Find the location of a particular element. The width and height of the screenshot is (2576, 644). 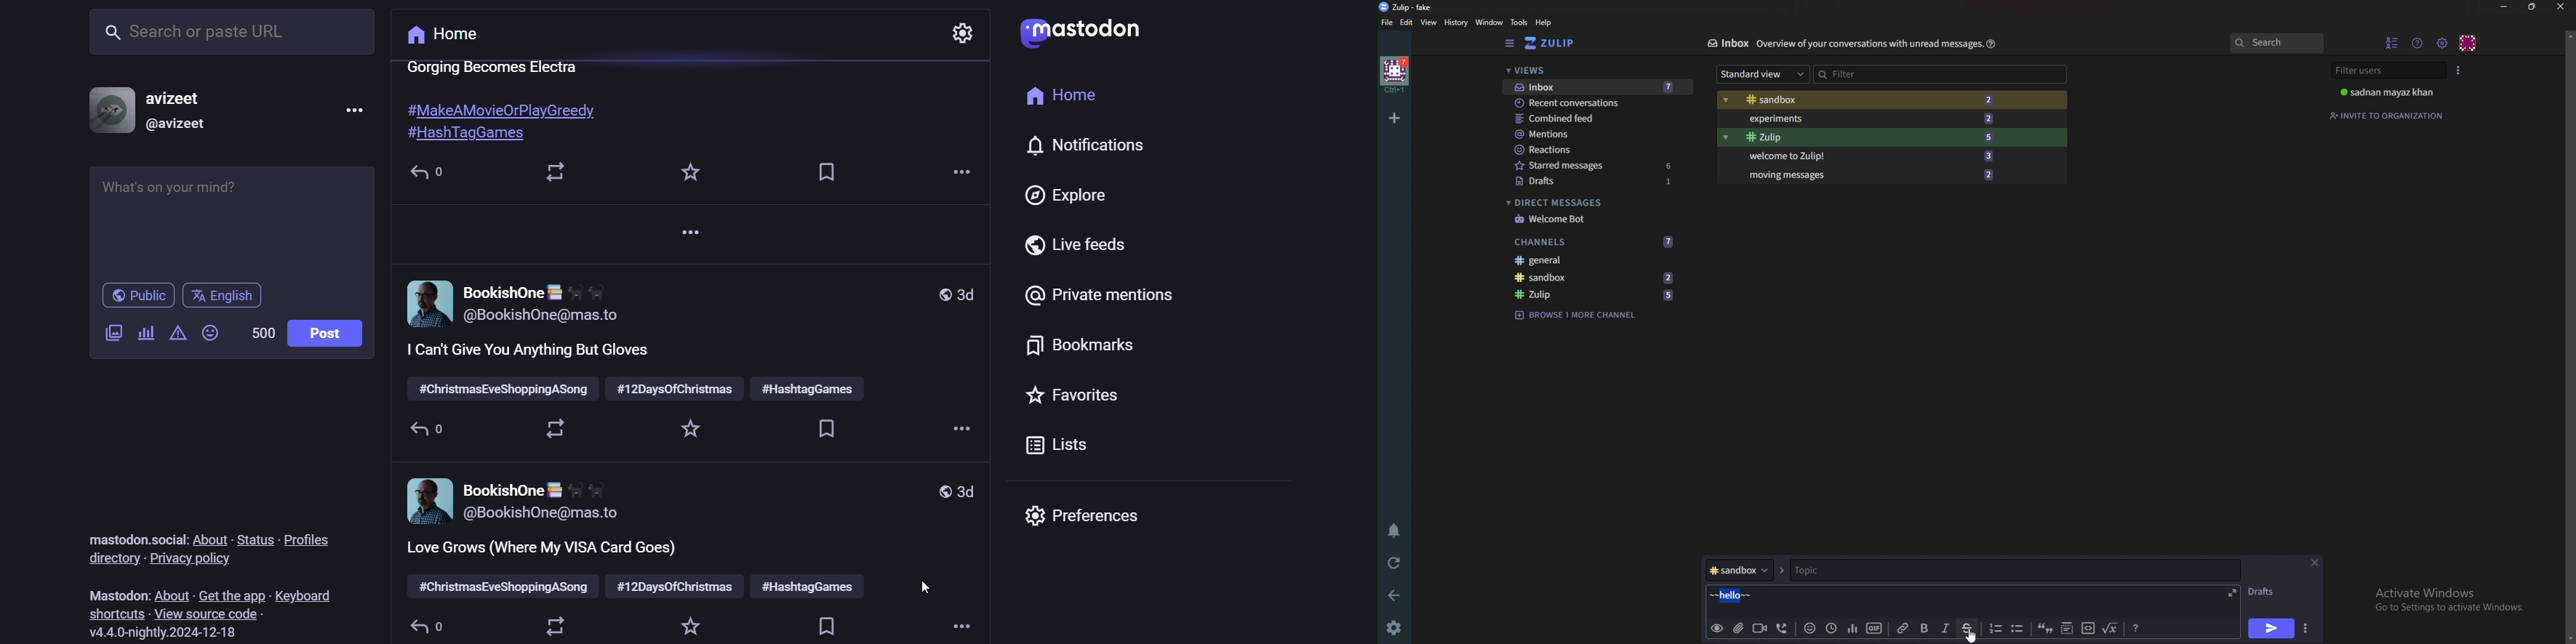

Home view is located at coordinates (1554, 42).